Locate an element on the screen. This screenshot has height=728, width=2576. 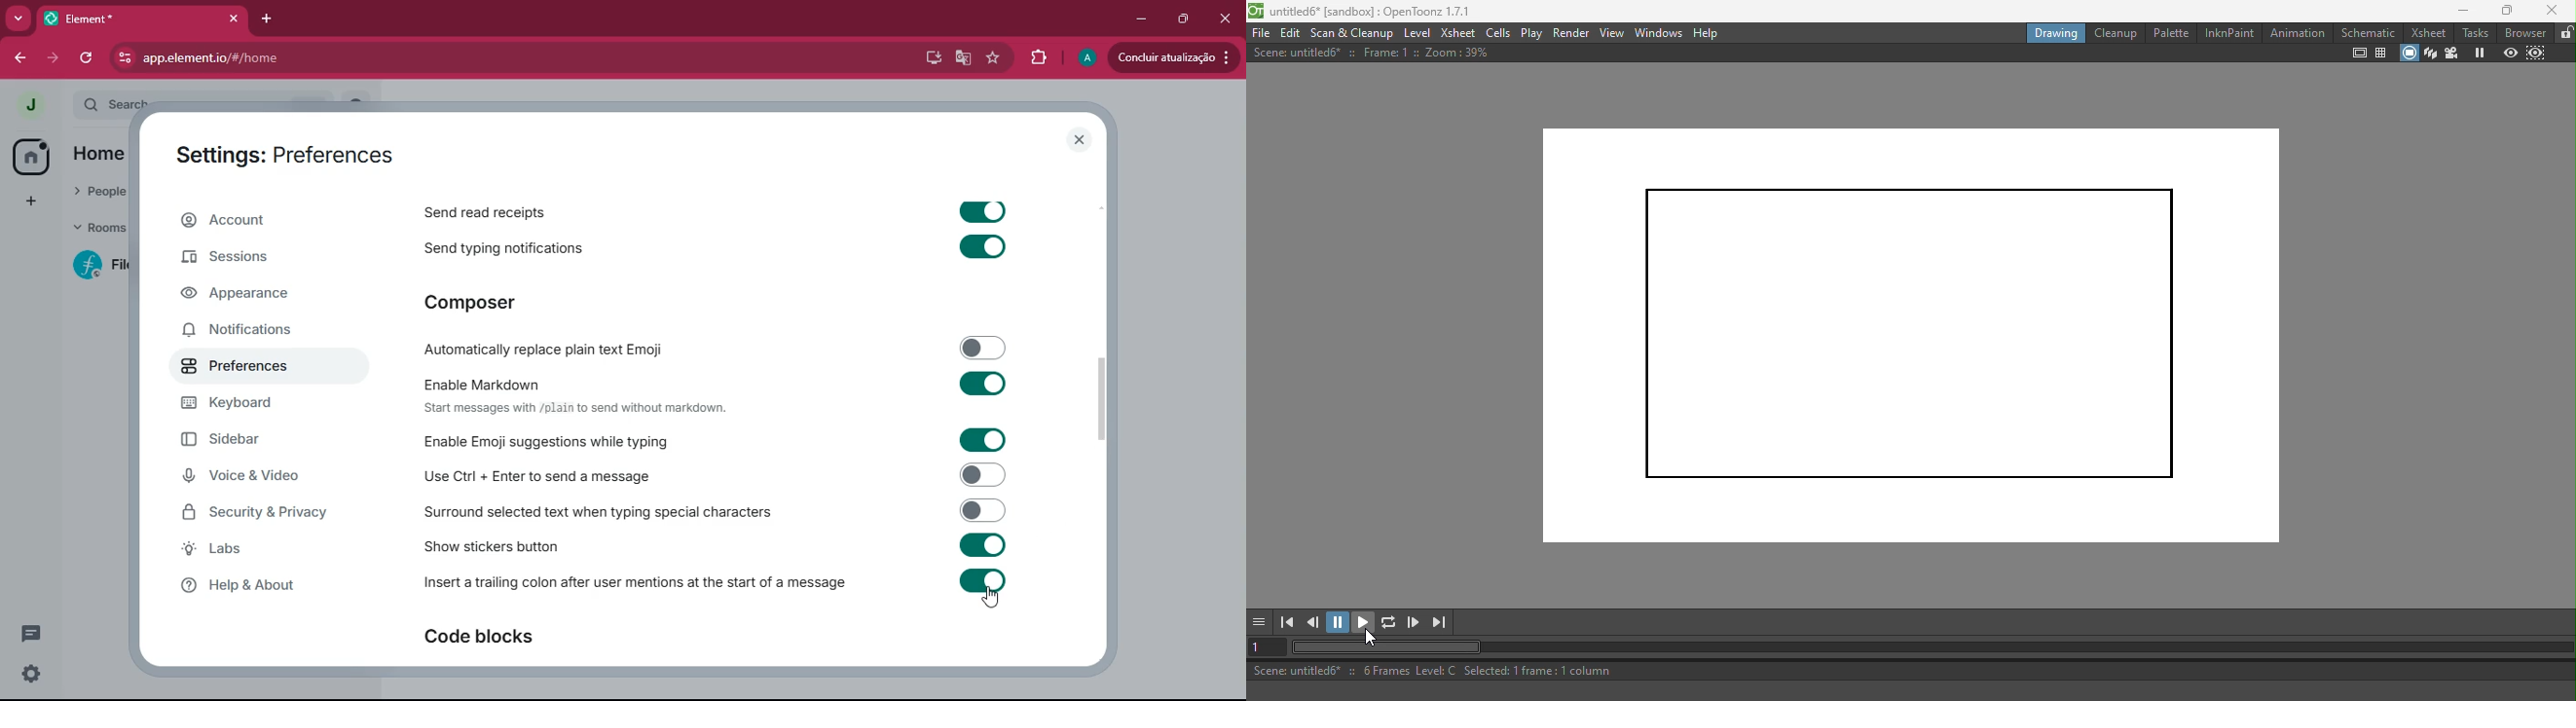
Tasks is located at coordinates (2473, 33).